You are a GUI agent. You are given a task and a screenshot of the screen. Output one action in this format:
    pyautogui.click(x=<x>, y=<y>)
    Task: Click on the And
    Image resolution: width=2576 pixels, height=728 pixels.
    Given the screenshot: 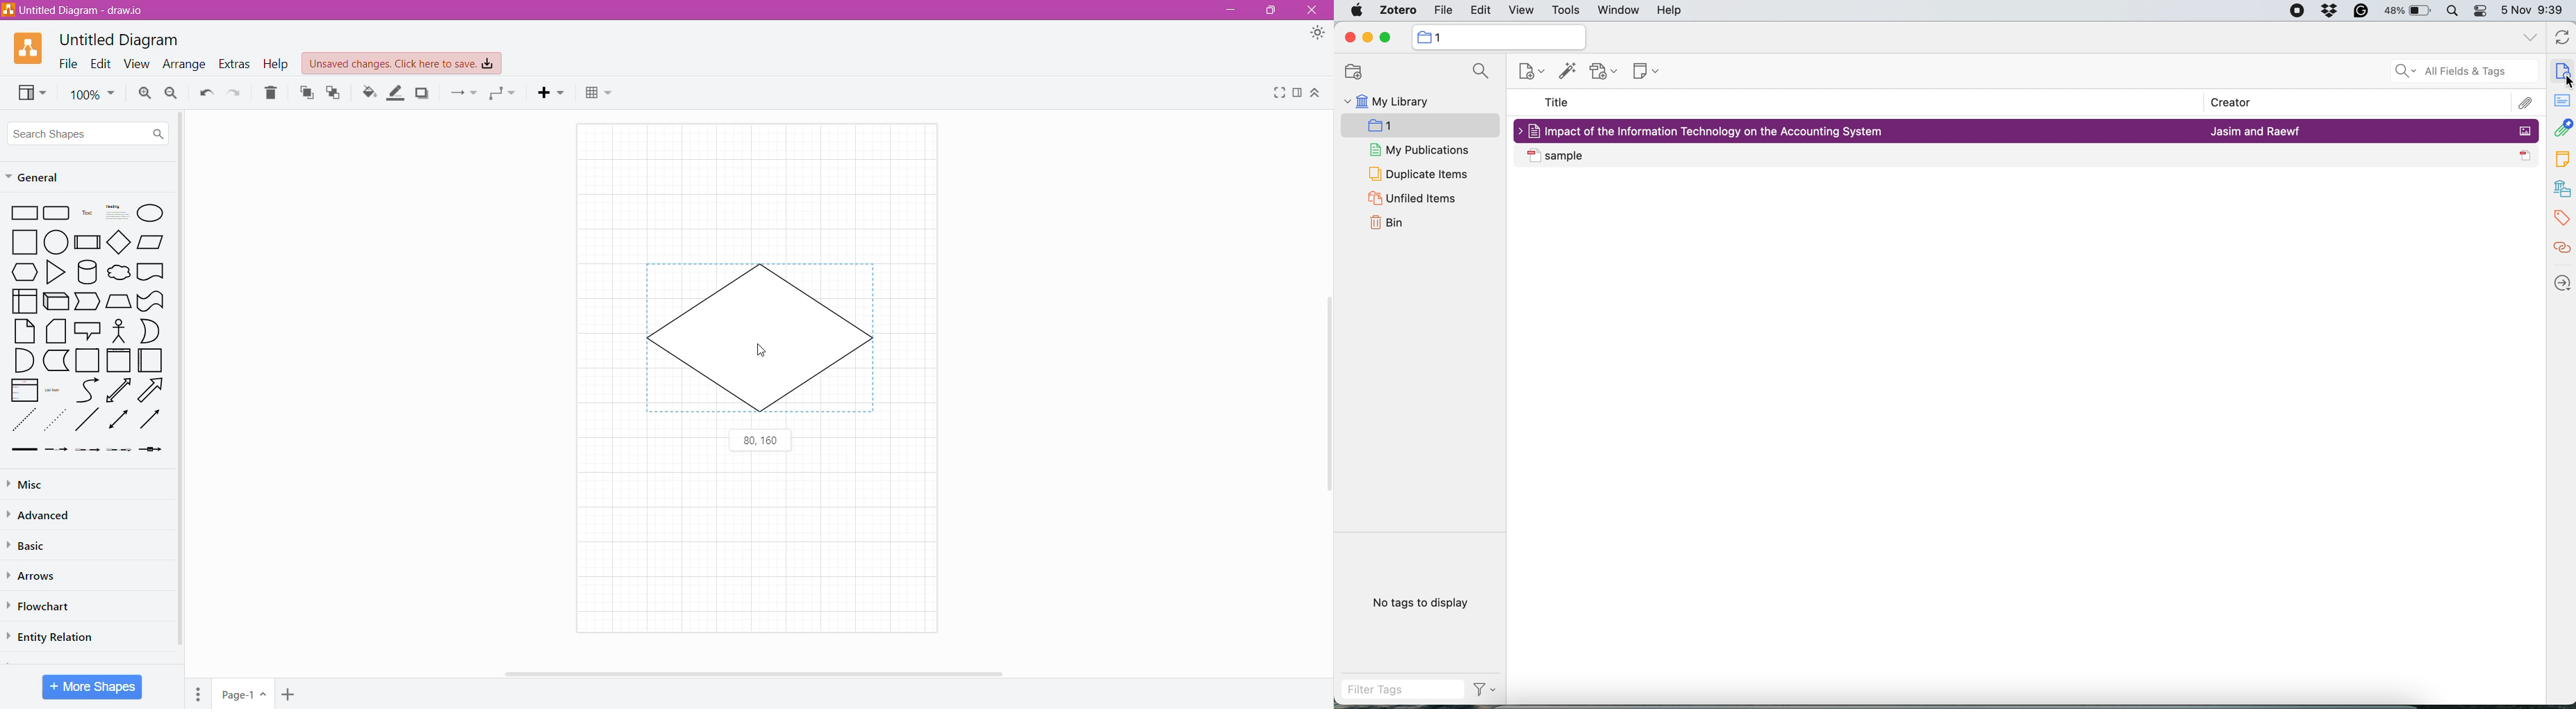 What is the action you would take?
    pyautogui.click(x=24, y=361)
    